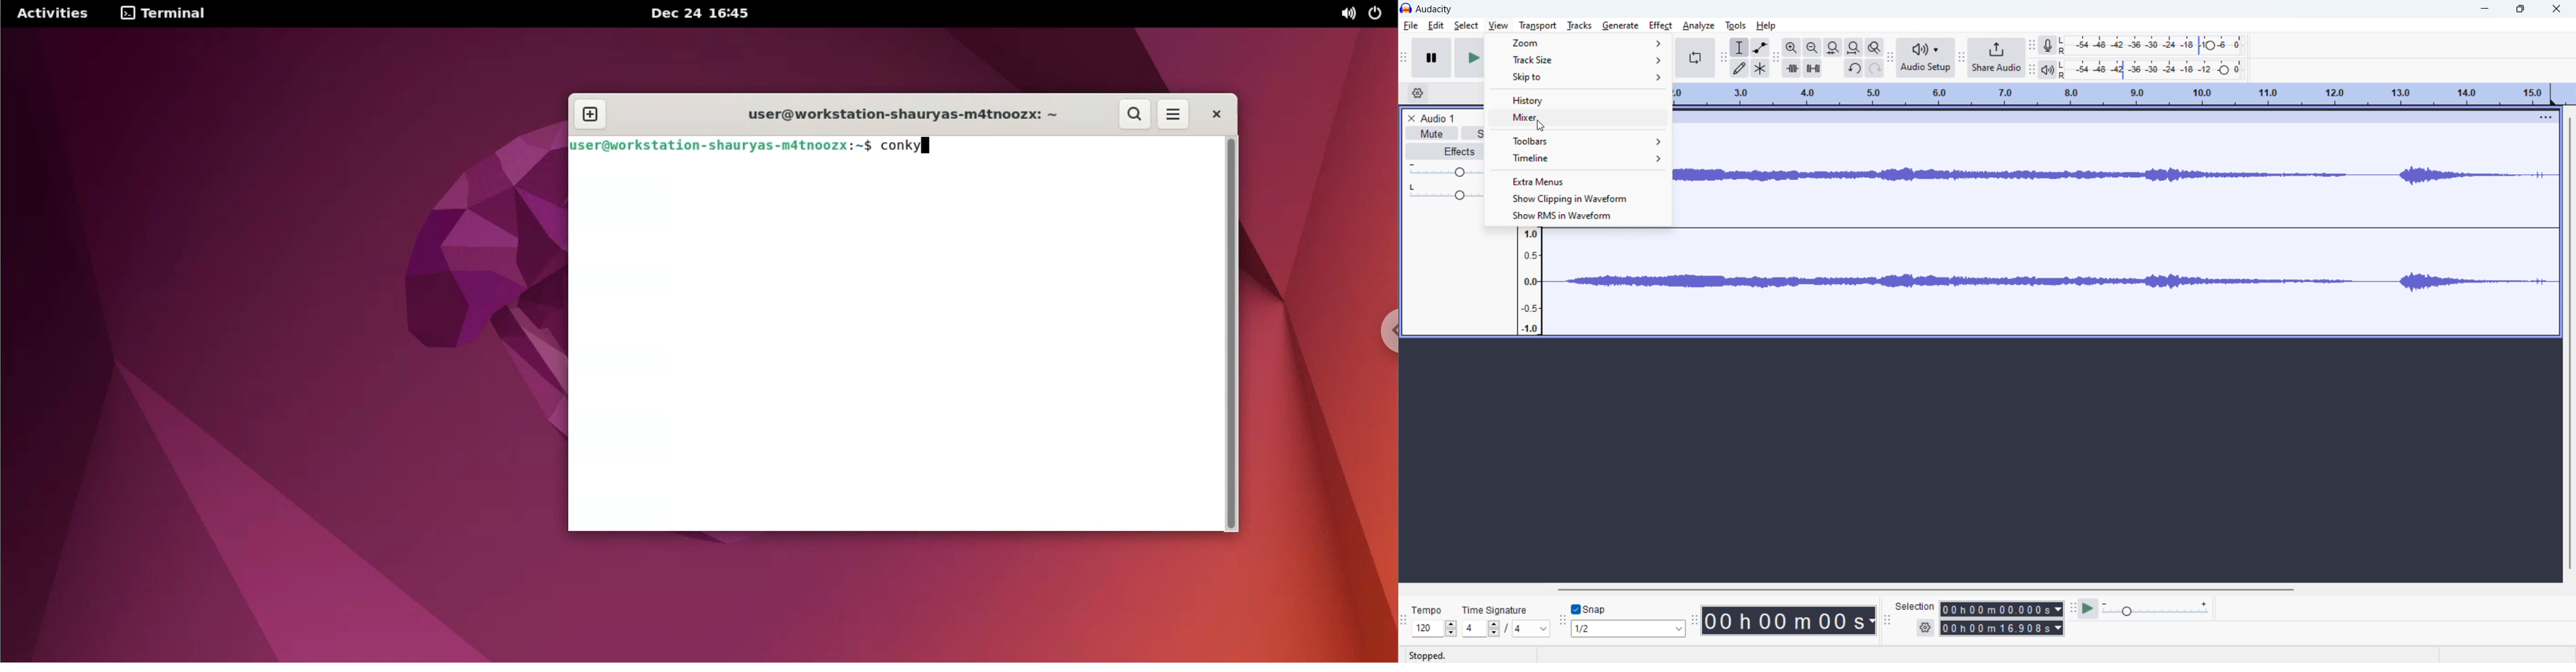 The width and height of the screenshot is (2576, 672). Describe the element at coordinates (2156, 608) in the screenshot. I see `playback speed` at that location.